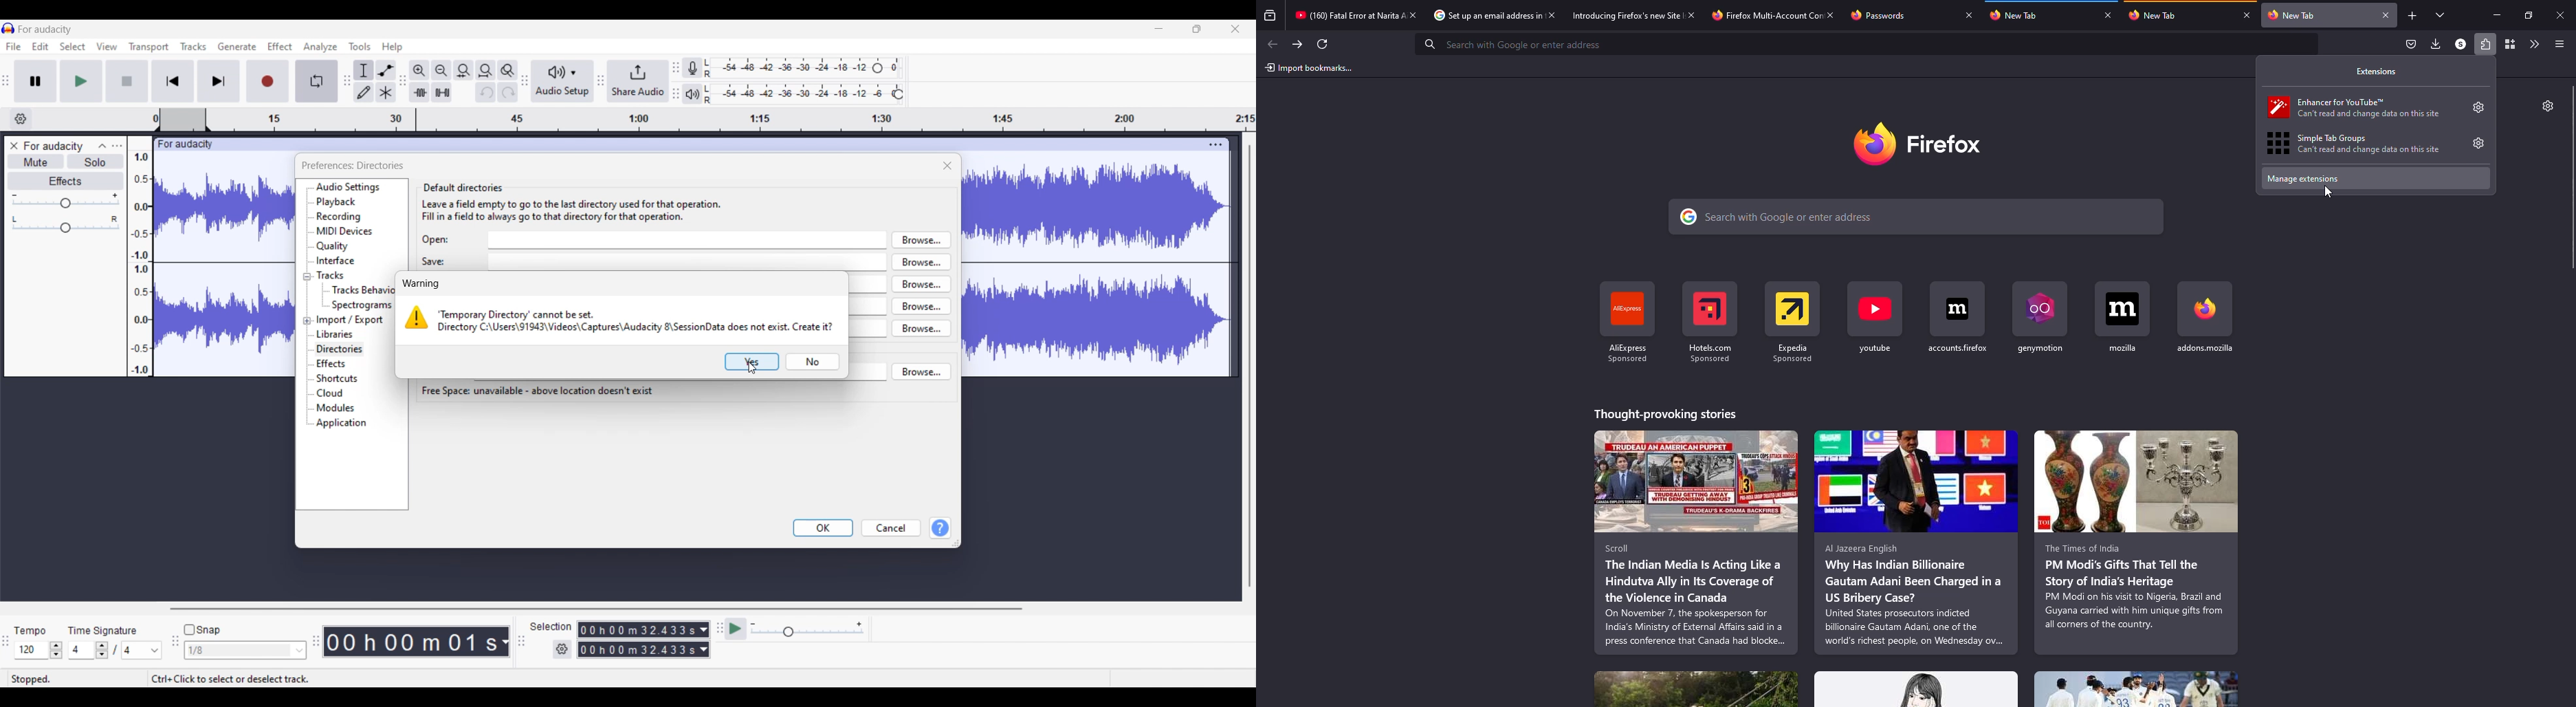 The height and width of the screenshot is (728, 2576). Describe the element at coordinates (1297, 44) in the screenshot. I see `forward` at that location.